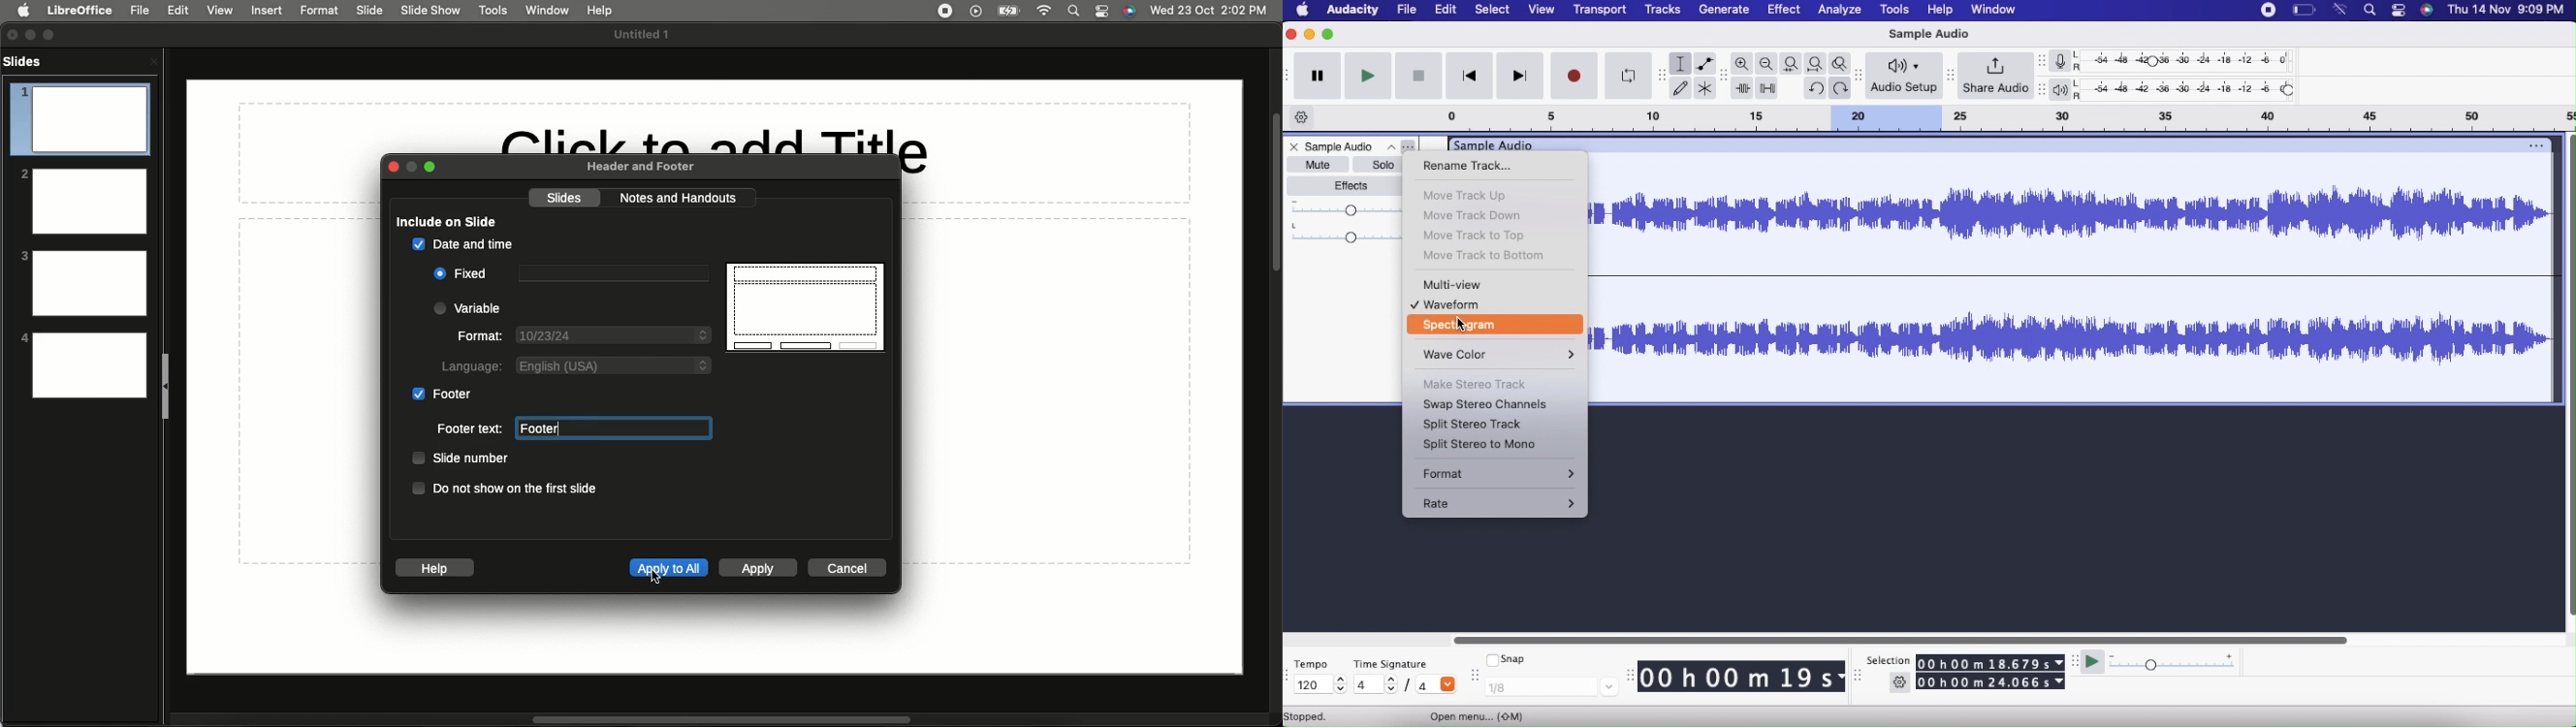  What do you see at coordinates (806, 306) in the screenshot?
I see `Display` at bounding box center [806, 306].